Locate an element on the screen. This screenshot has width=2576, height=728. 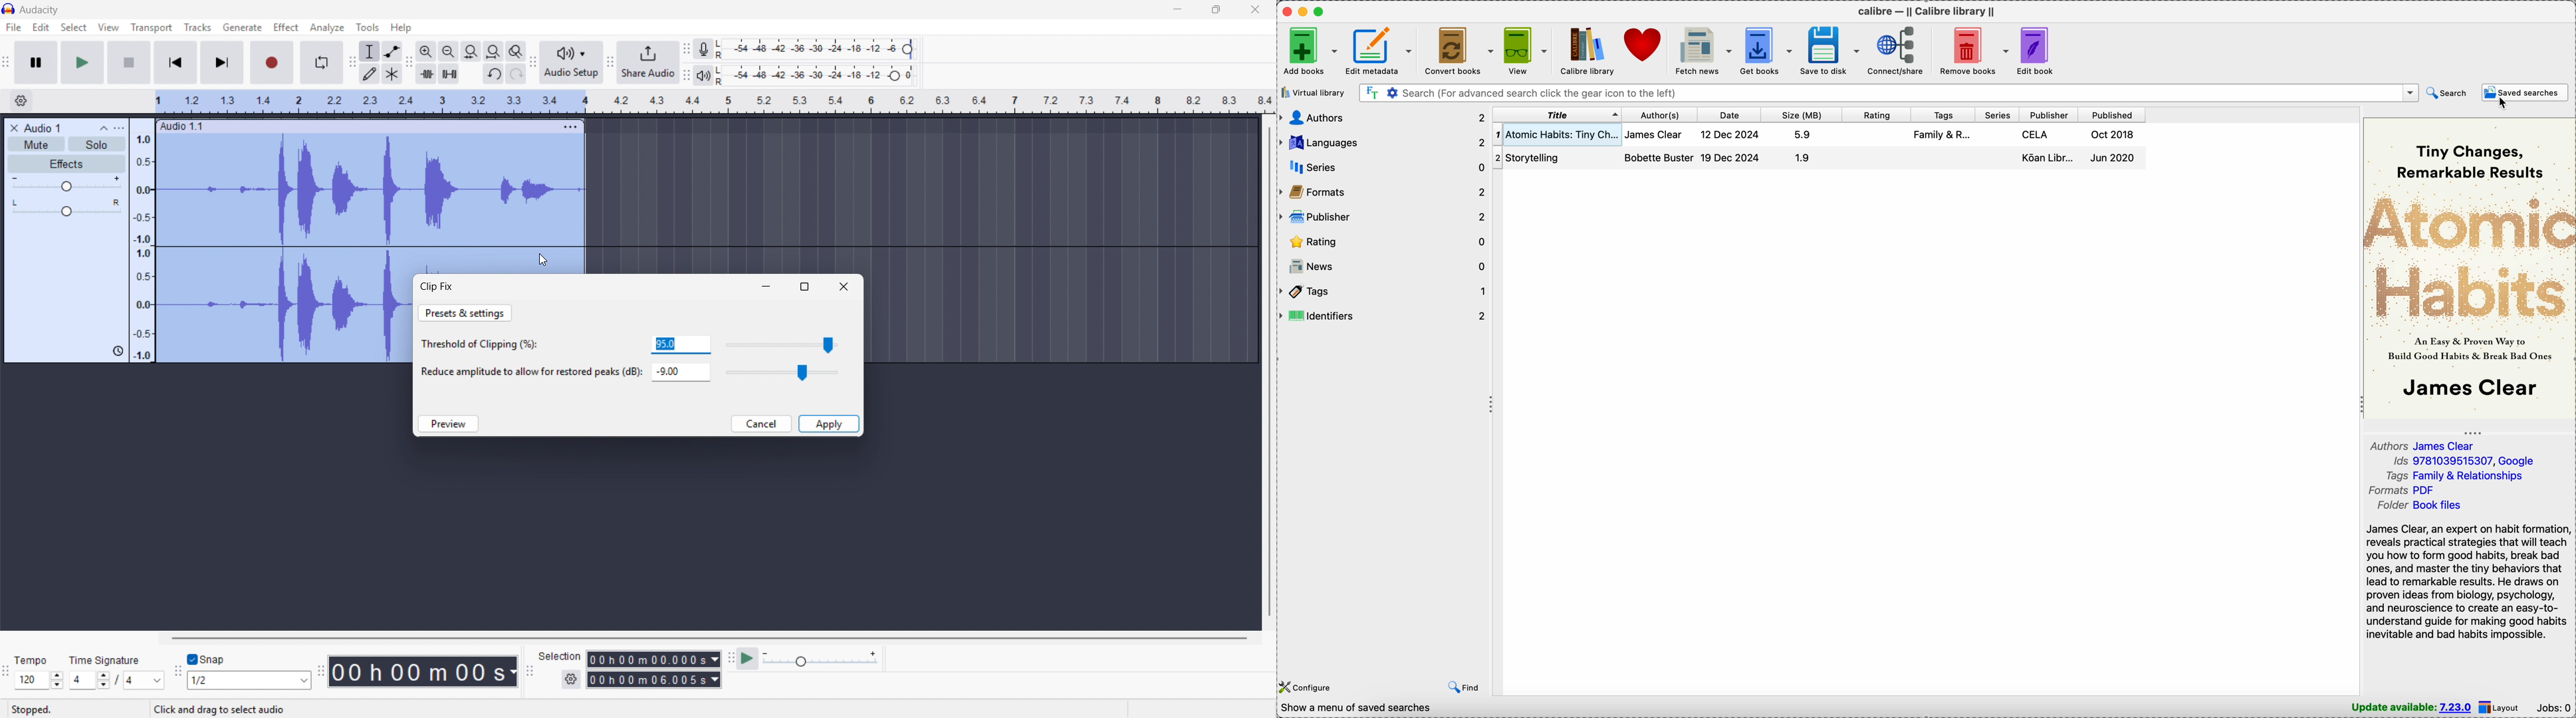
authors is located at coordinates (1382, 117).